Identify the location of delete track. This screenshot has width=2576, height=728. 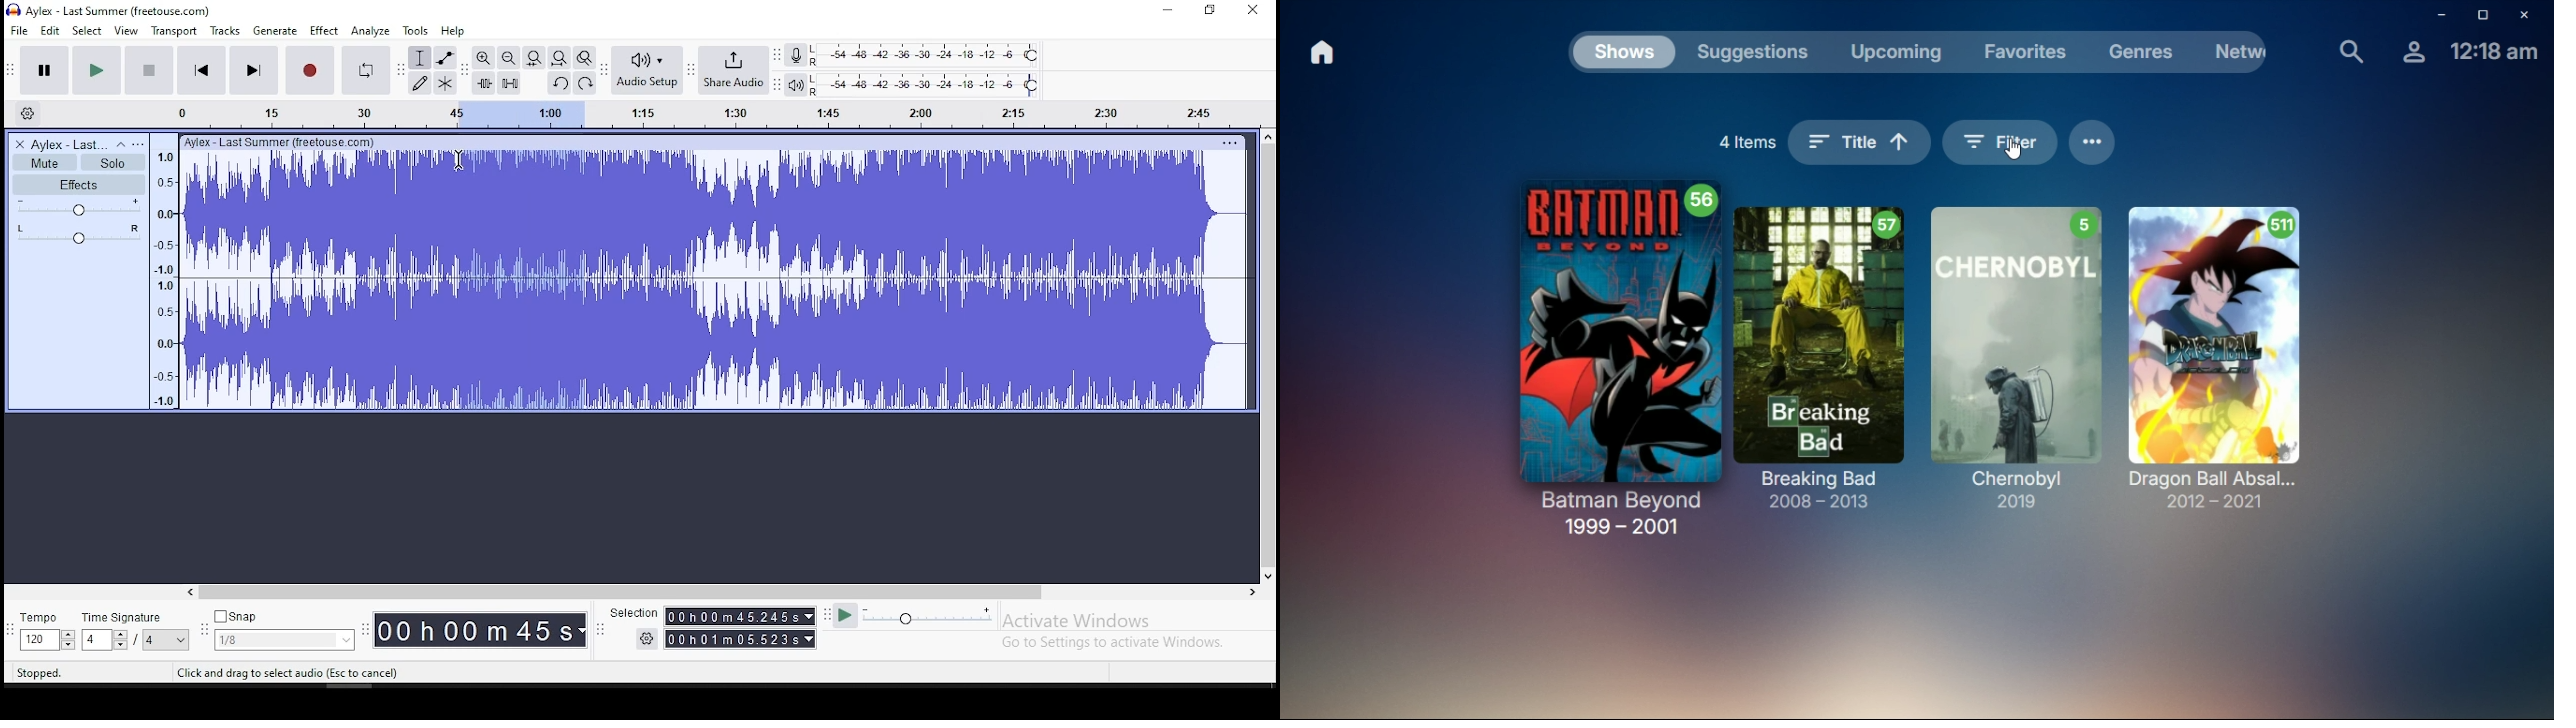
(19, 144).